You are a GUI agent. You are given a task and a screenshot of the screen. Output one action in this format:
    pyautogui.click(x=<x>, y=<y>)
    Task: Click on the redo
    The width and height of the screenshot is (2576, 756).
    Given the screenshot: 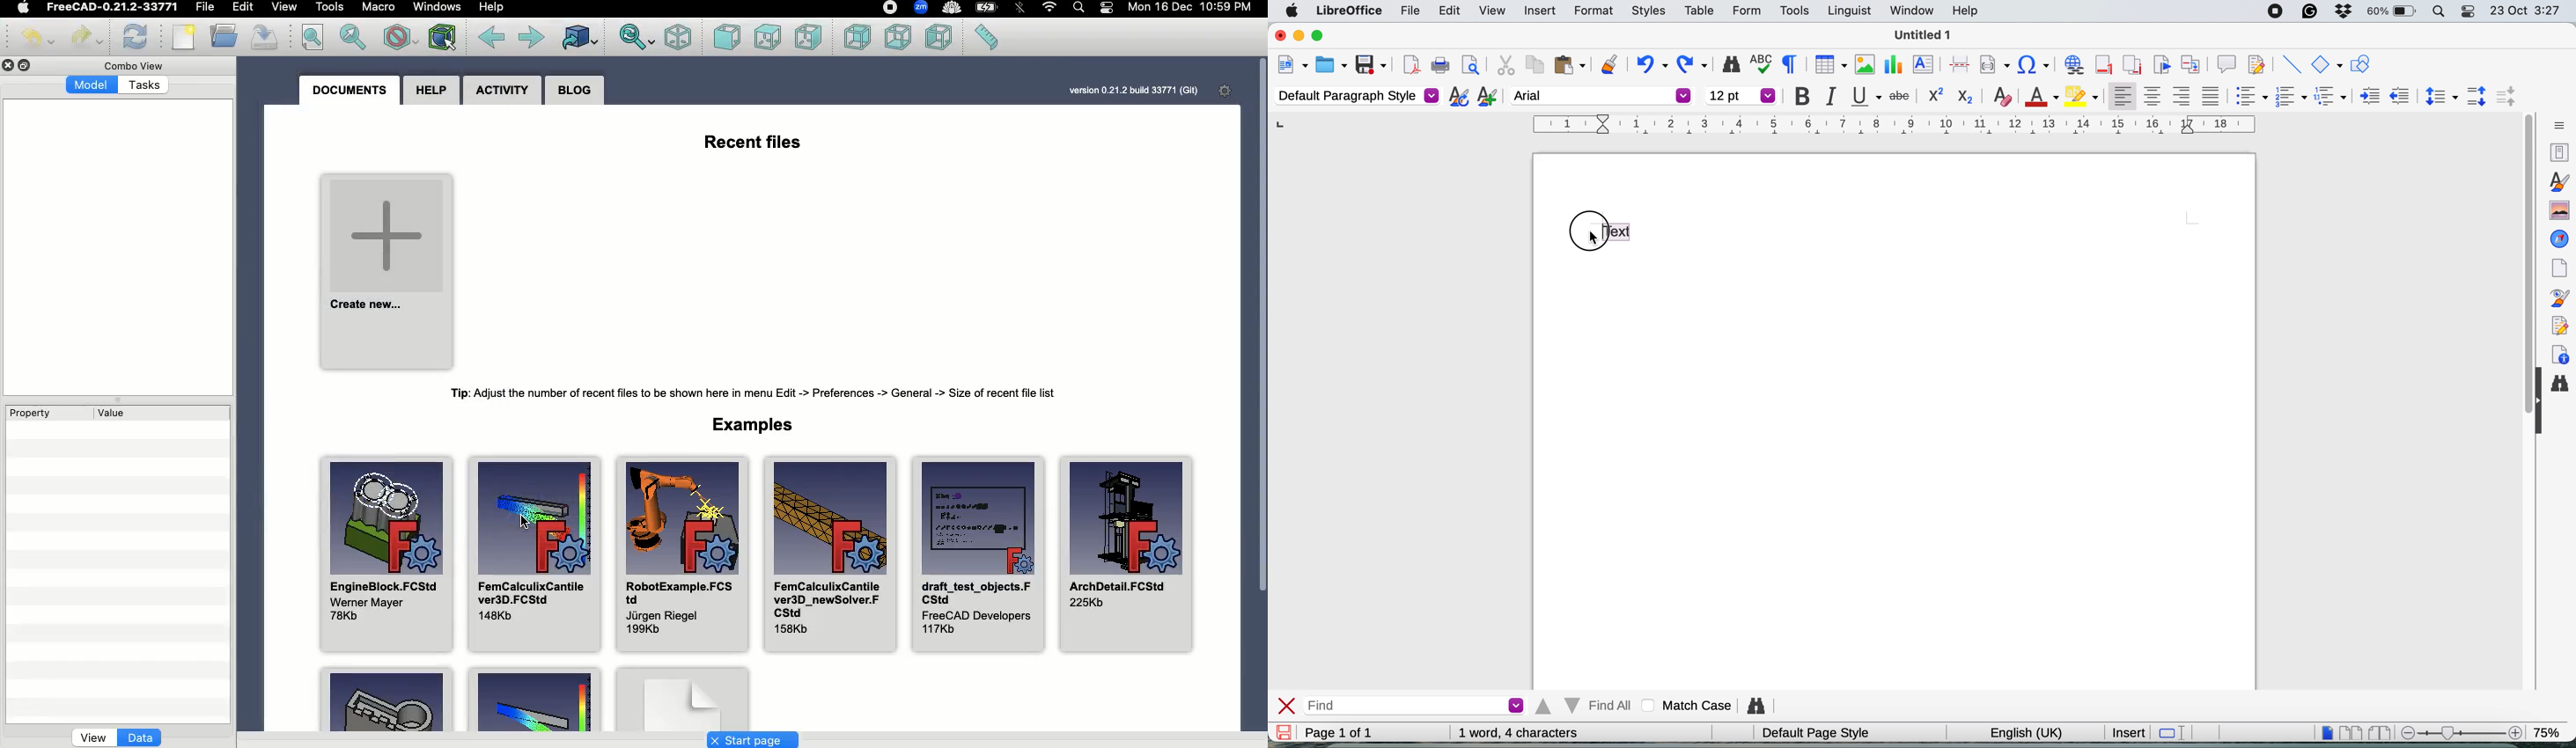 What is the action you would take?
    pyautogui.click(x=1695, y=65)
    